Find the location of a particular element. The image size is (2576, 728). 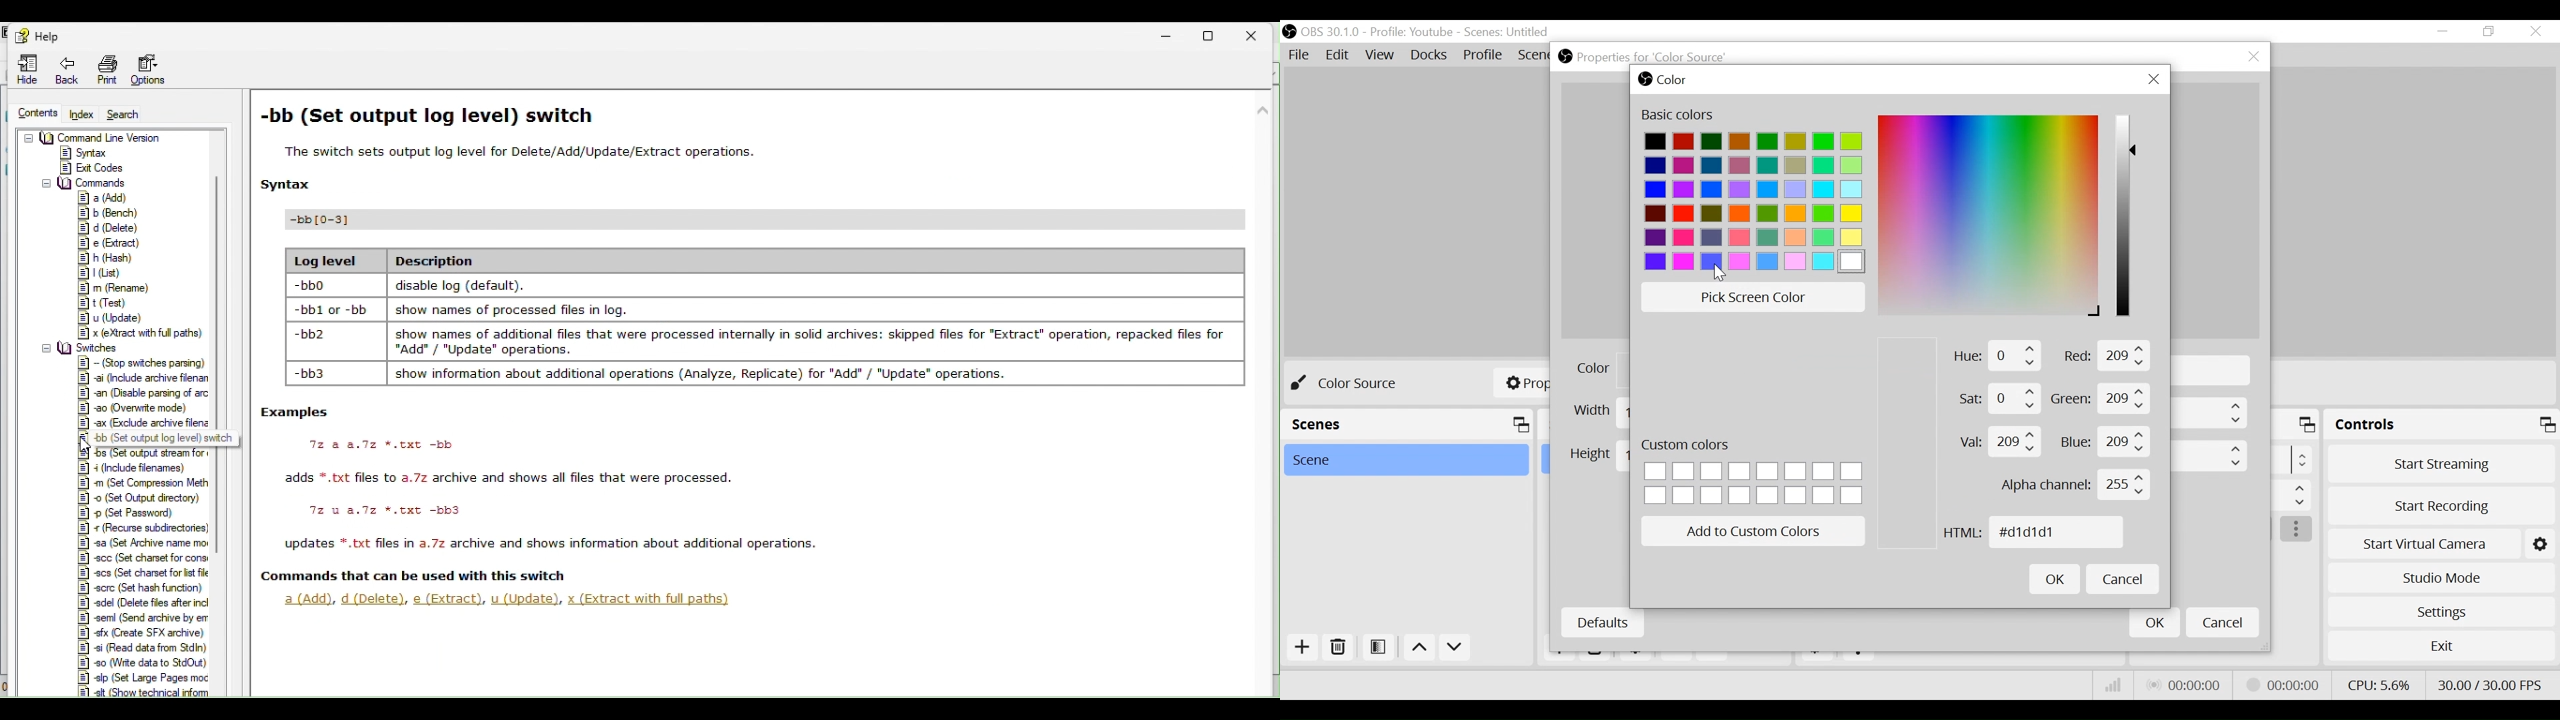

Custom color option is located at coordinates (1751, 483).